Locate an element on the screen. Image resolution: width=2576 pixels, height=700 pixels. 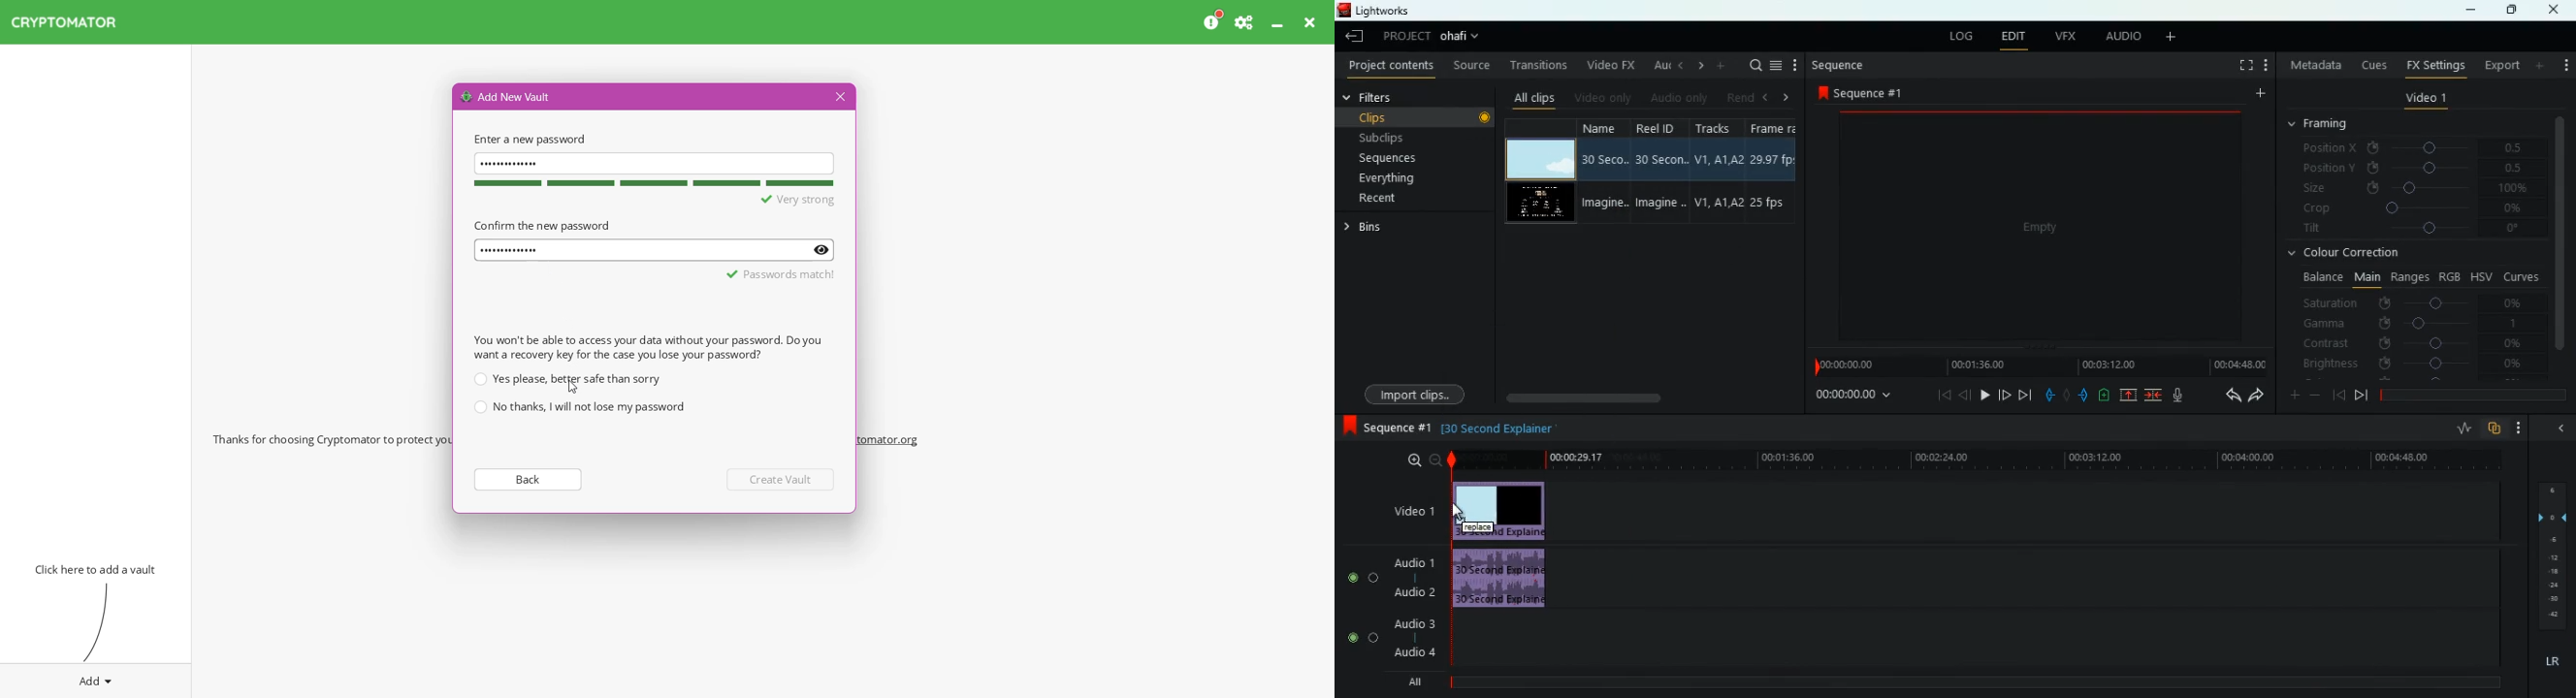
balance is located at coordinates (2318, 278).